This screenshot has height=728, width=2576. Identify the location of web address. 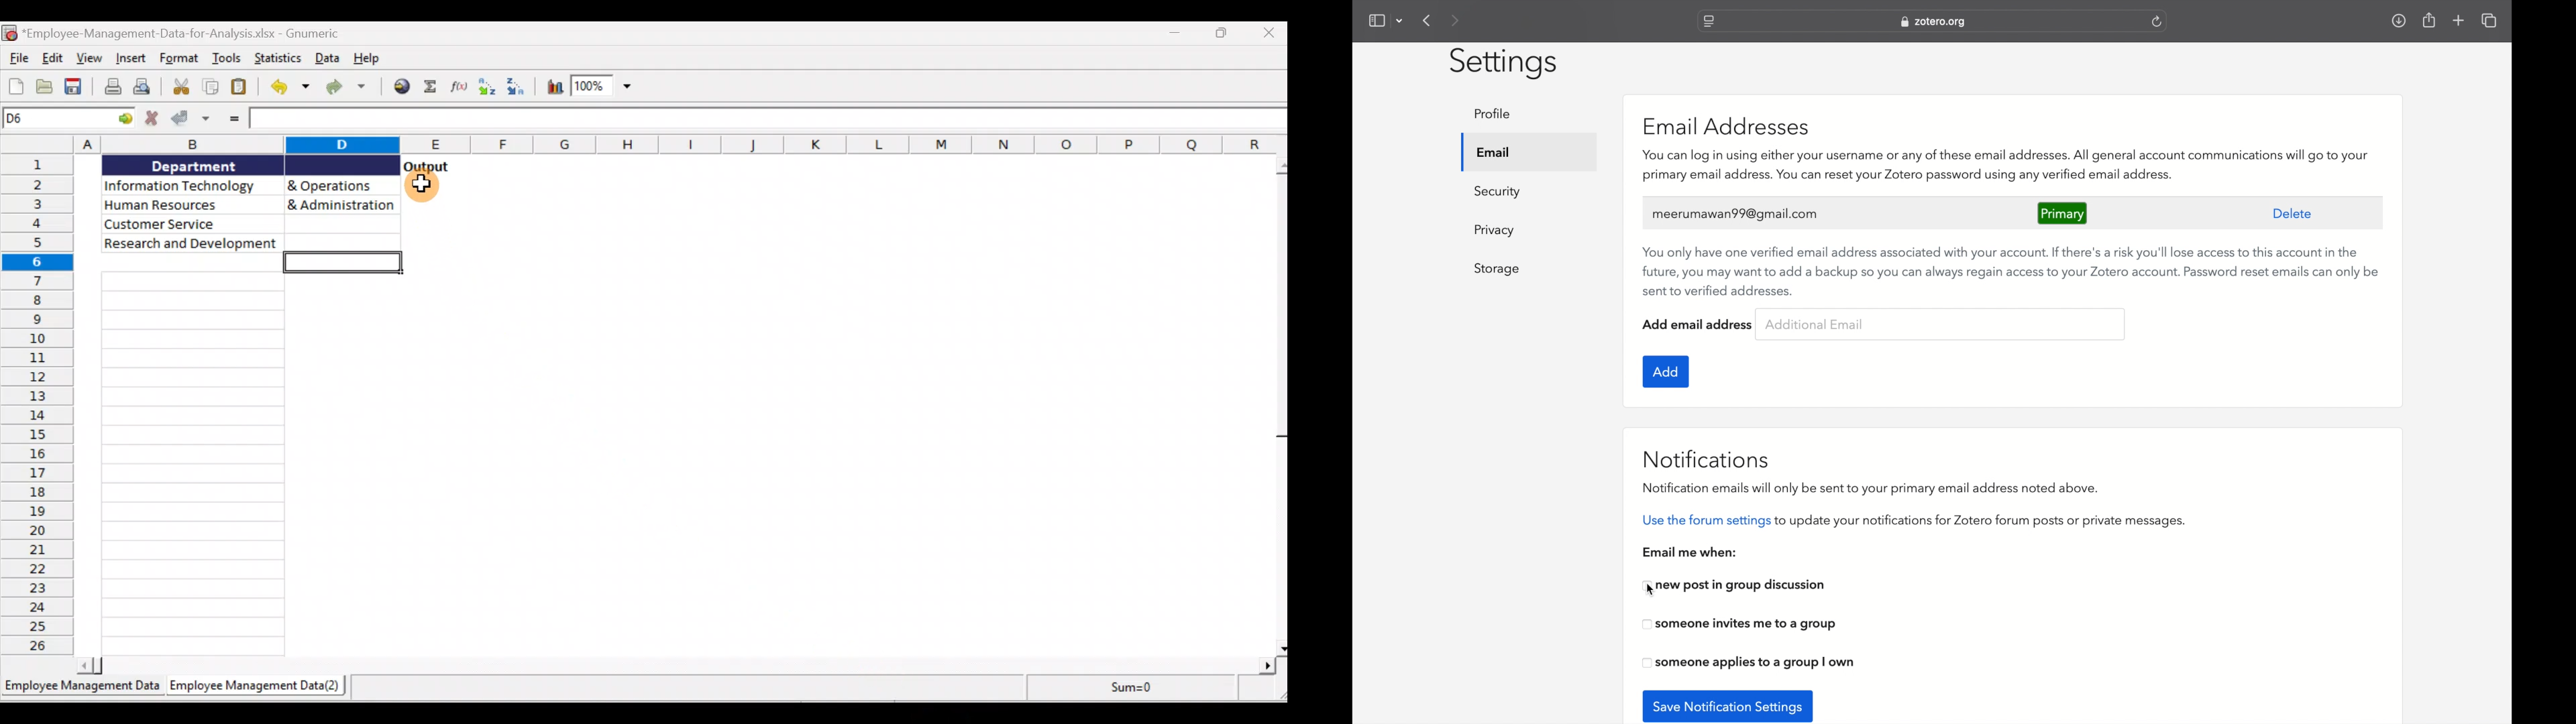
(1935, 23).